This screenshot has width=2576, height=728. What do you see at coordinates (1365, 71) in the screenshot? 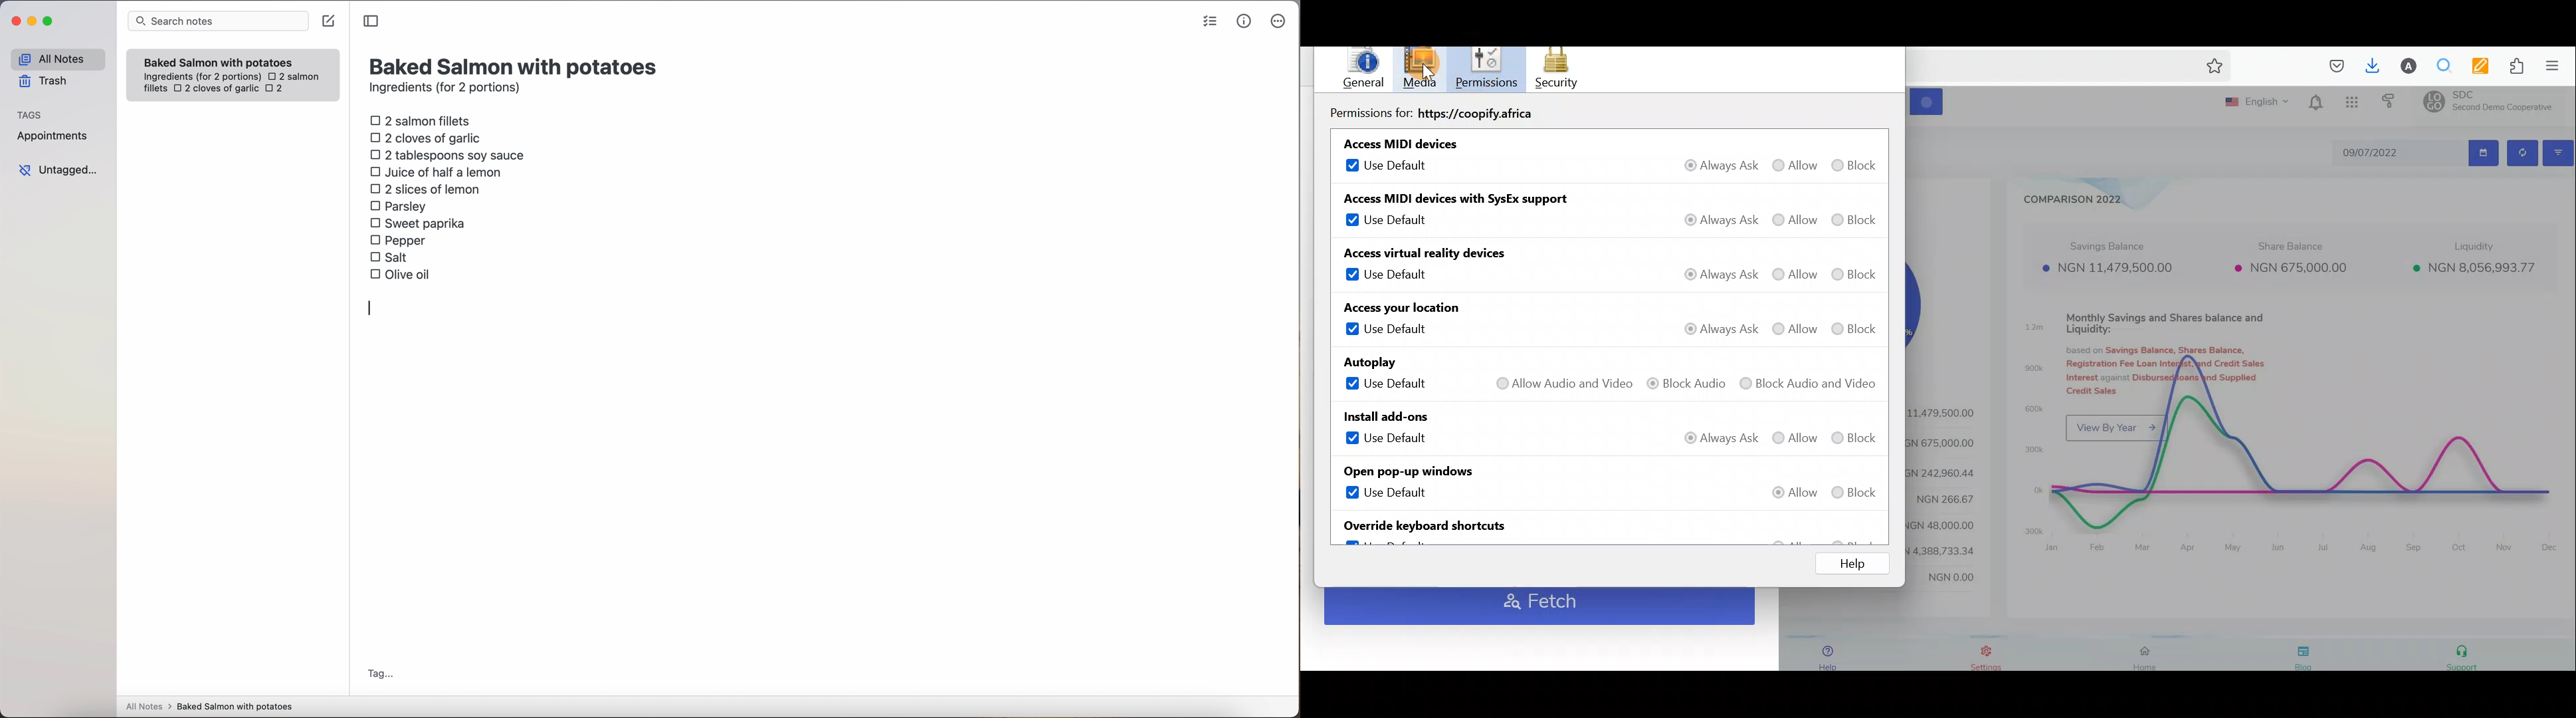
I see `General` at bounding box center [1365, 71].